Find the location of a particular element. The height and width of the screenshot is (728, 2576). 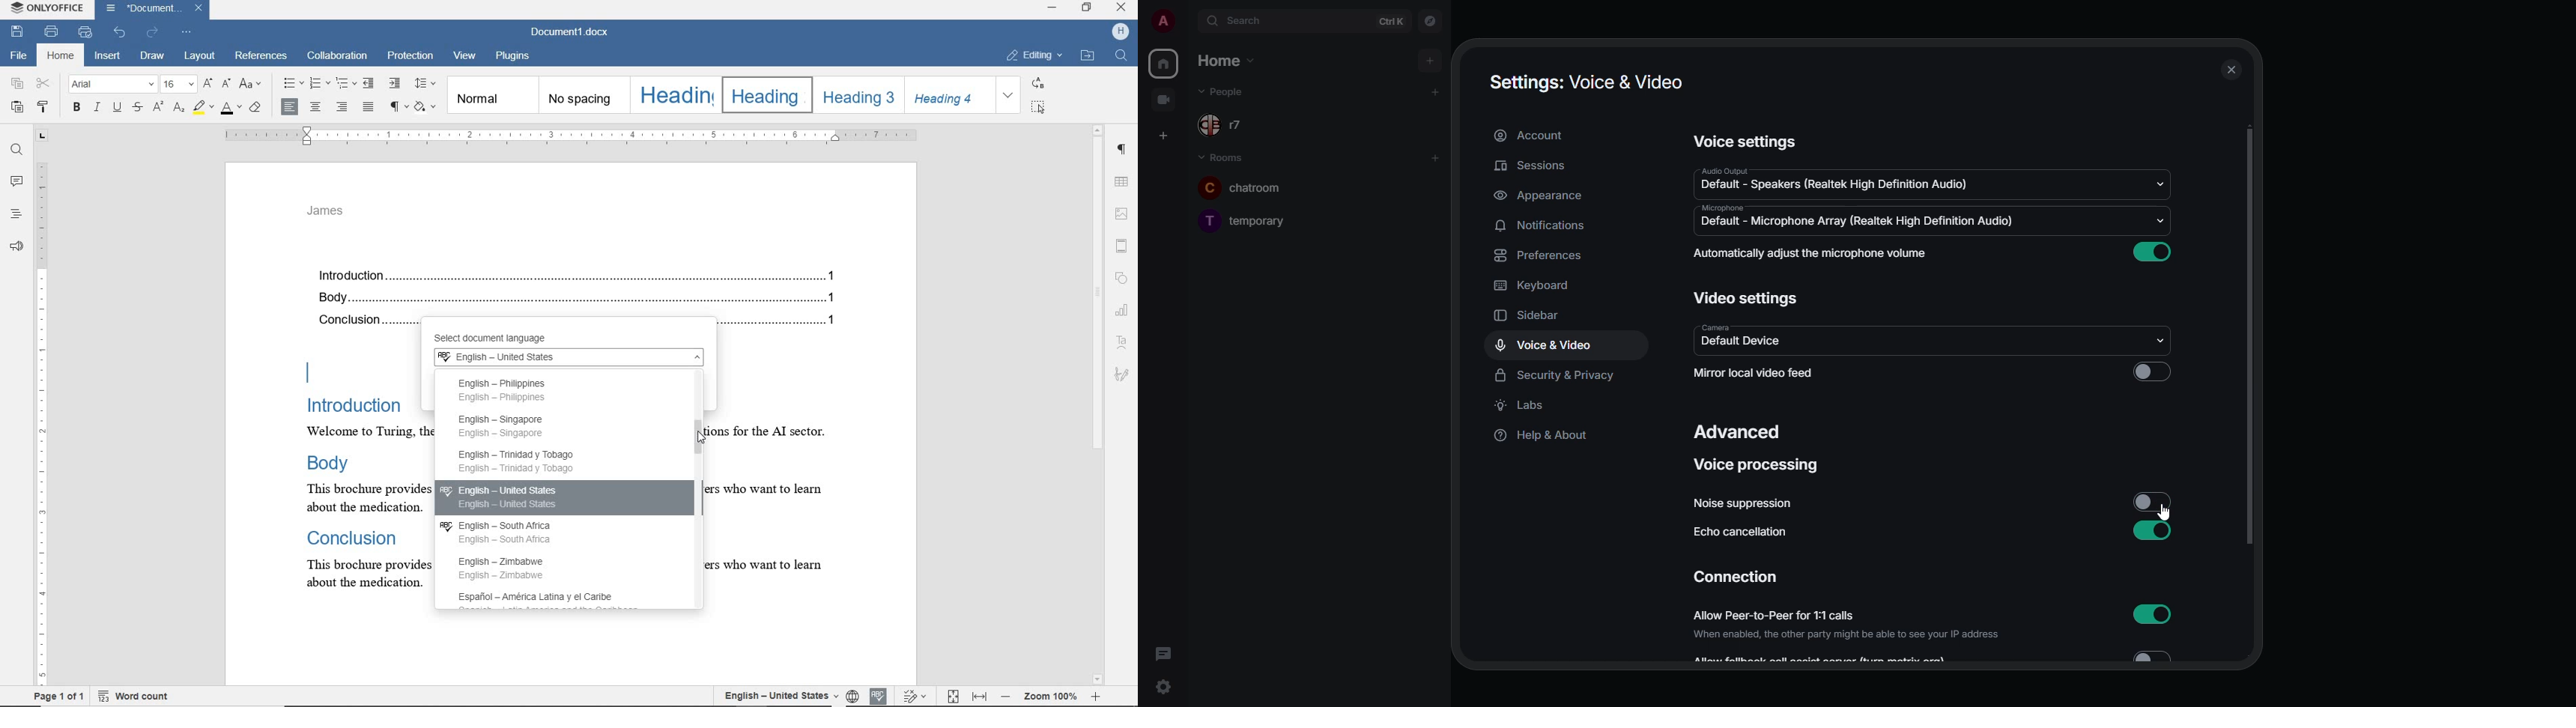

room is located at coordinates (1221, 157).